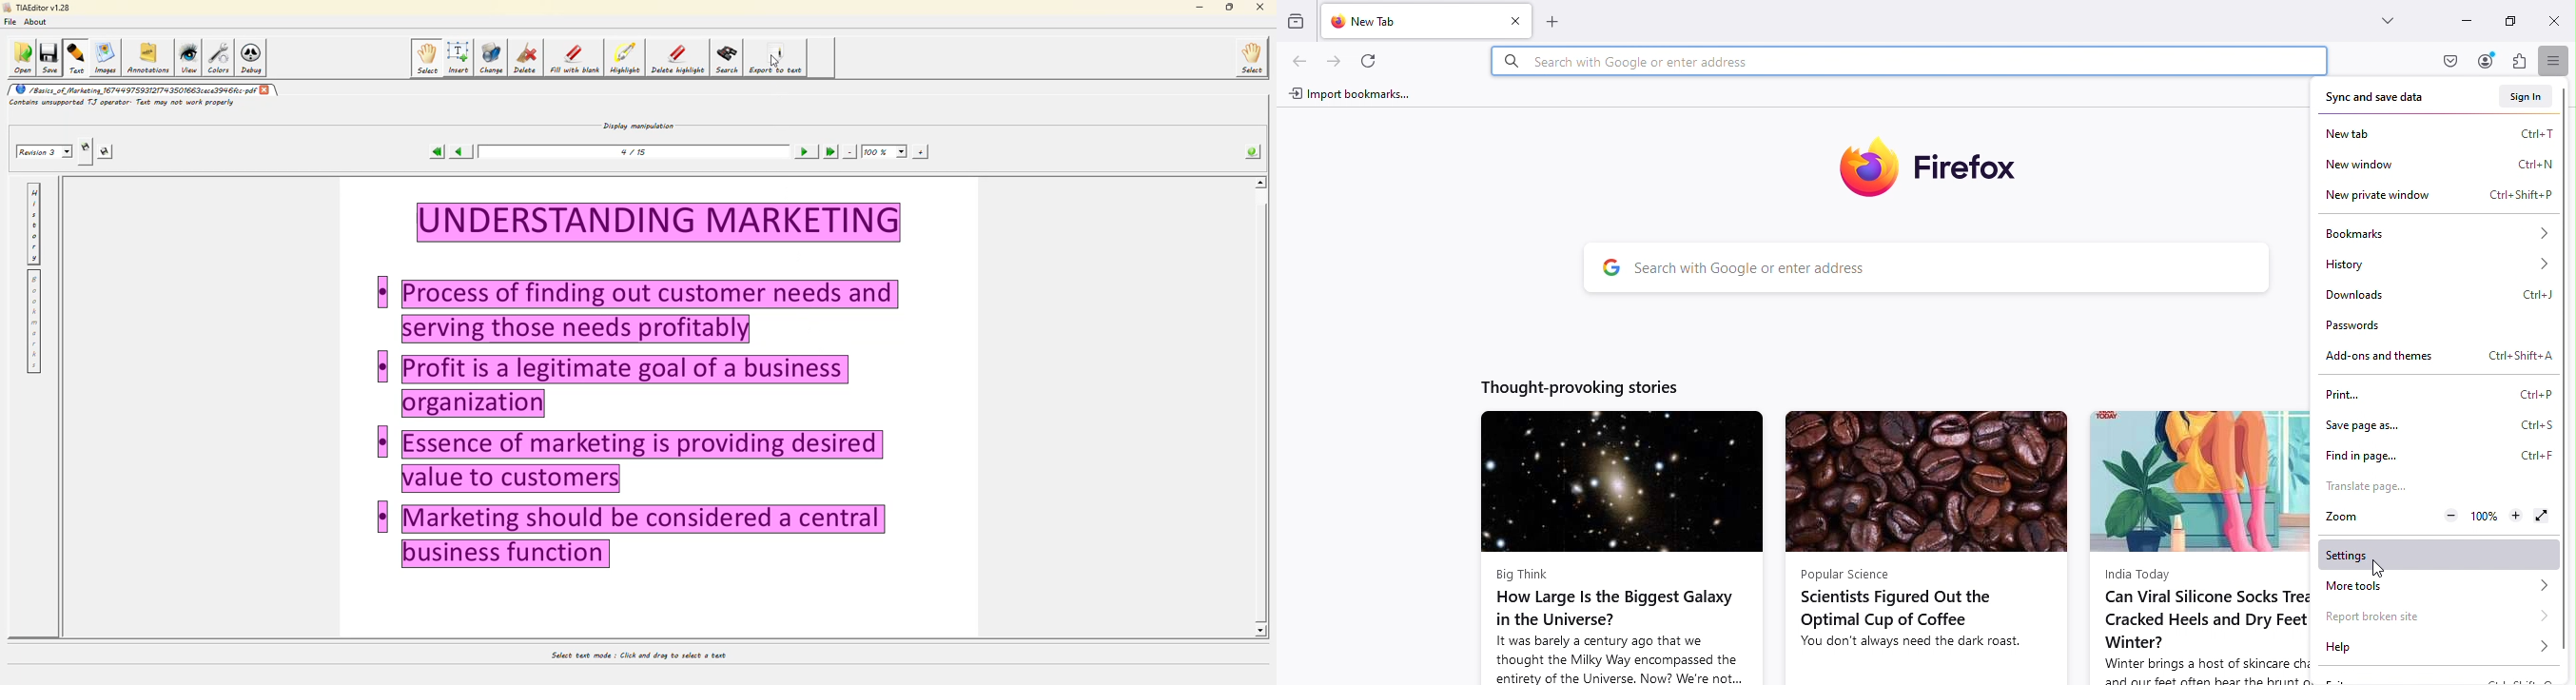  Describe the element at coordinates (1585, 387) in the screenshot. I see `Thought-provoking stories` at that location.